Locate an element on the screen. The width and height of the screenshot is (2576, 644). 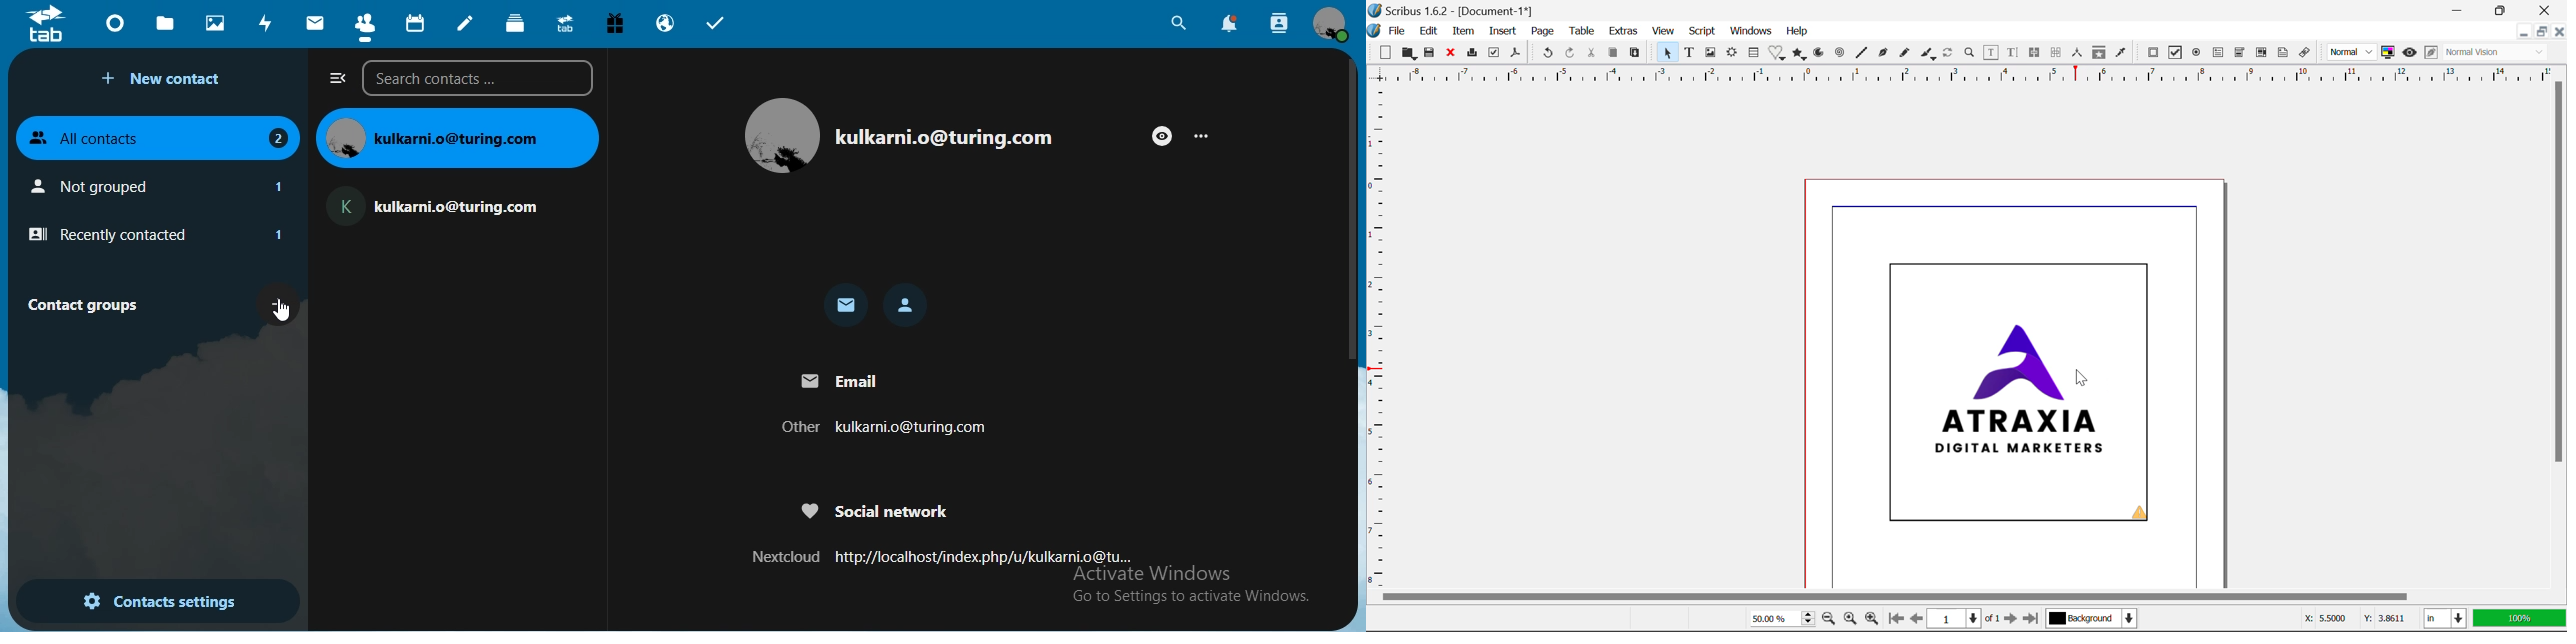
recently contacted is located at coordinates (155, 235).